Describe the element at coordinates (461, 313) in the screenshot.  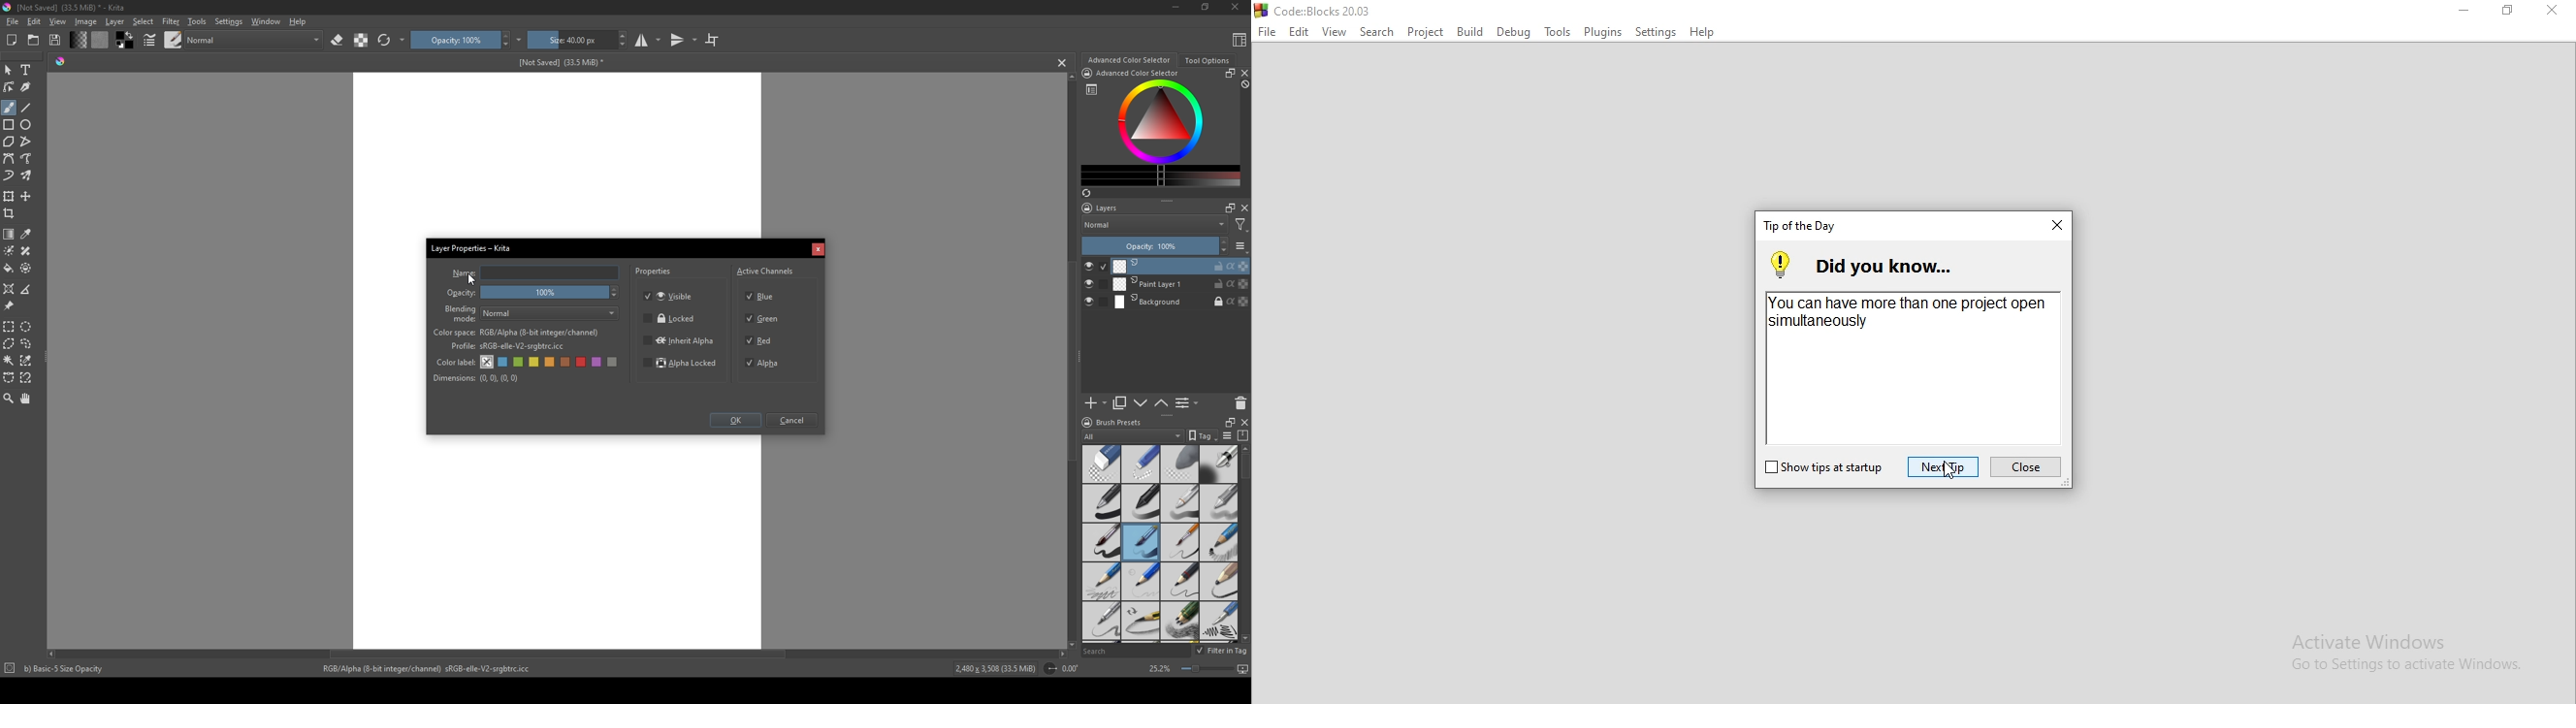
I see `Blending mode - normal` at that location.